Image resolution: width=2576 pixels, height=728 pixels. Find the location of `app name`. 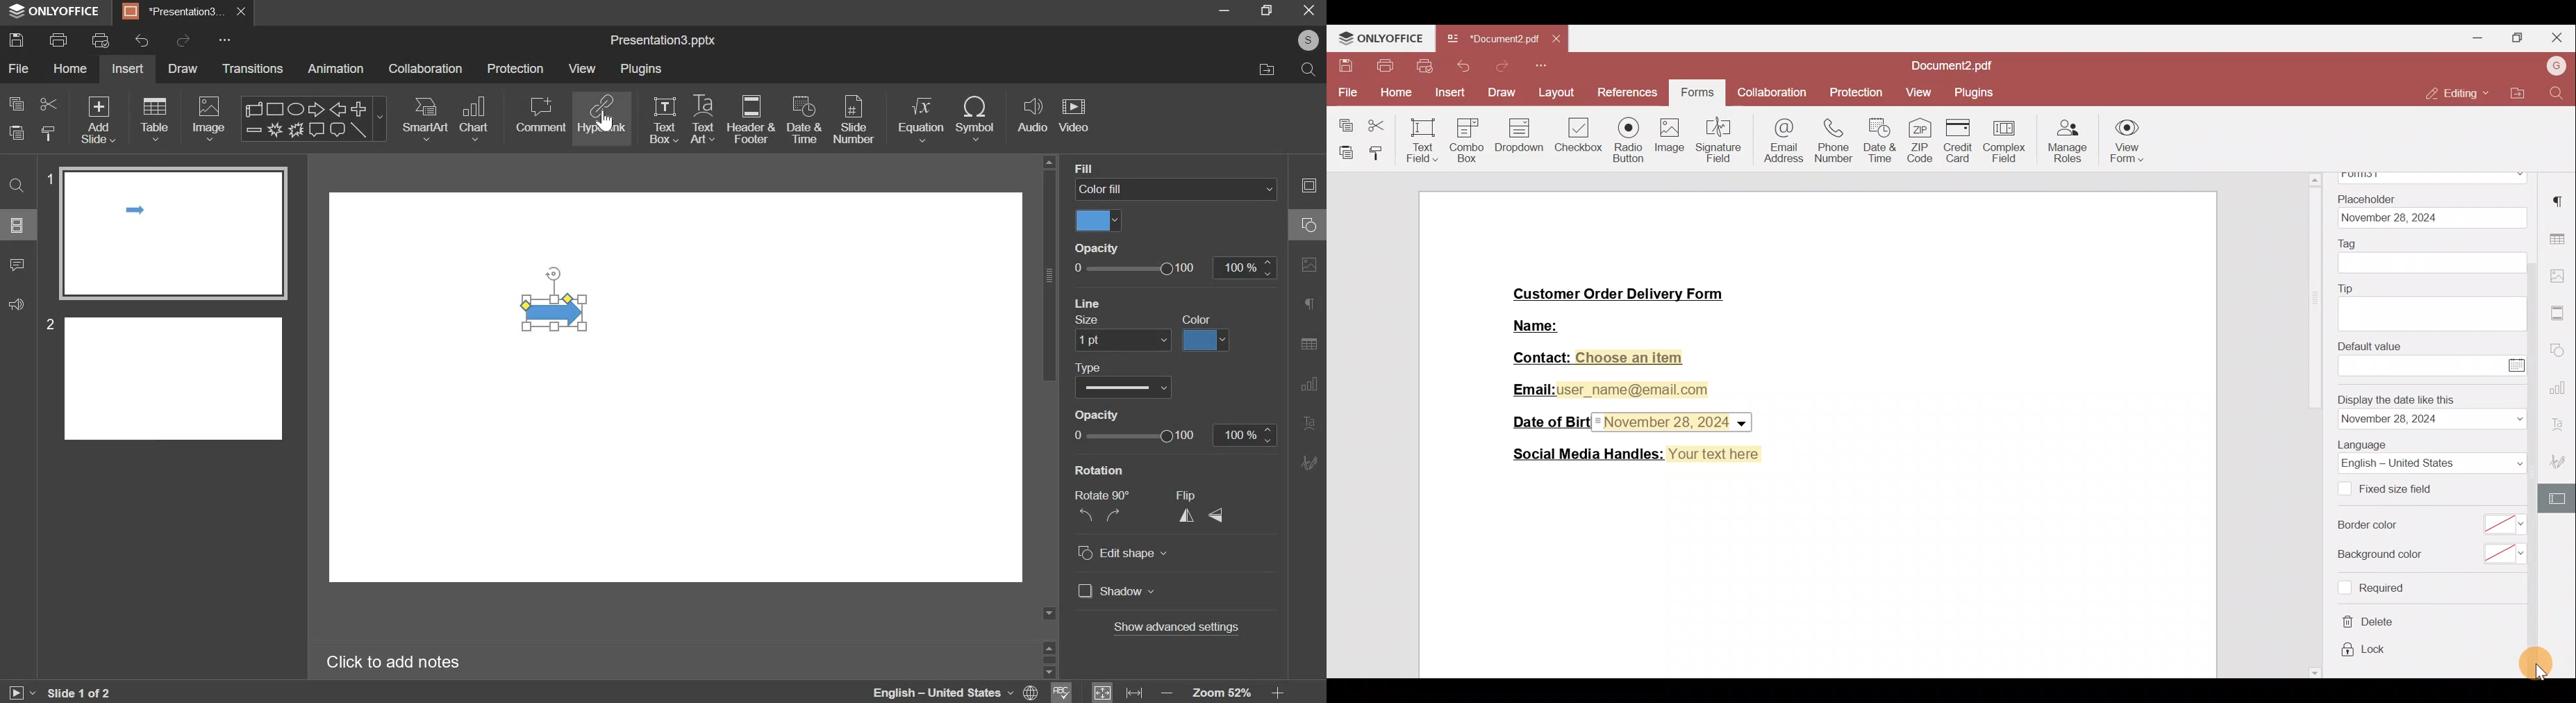

app name is located at coordinates (55, 14).